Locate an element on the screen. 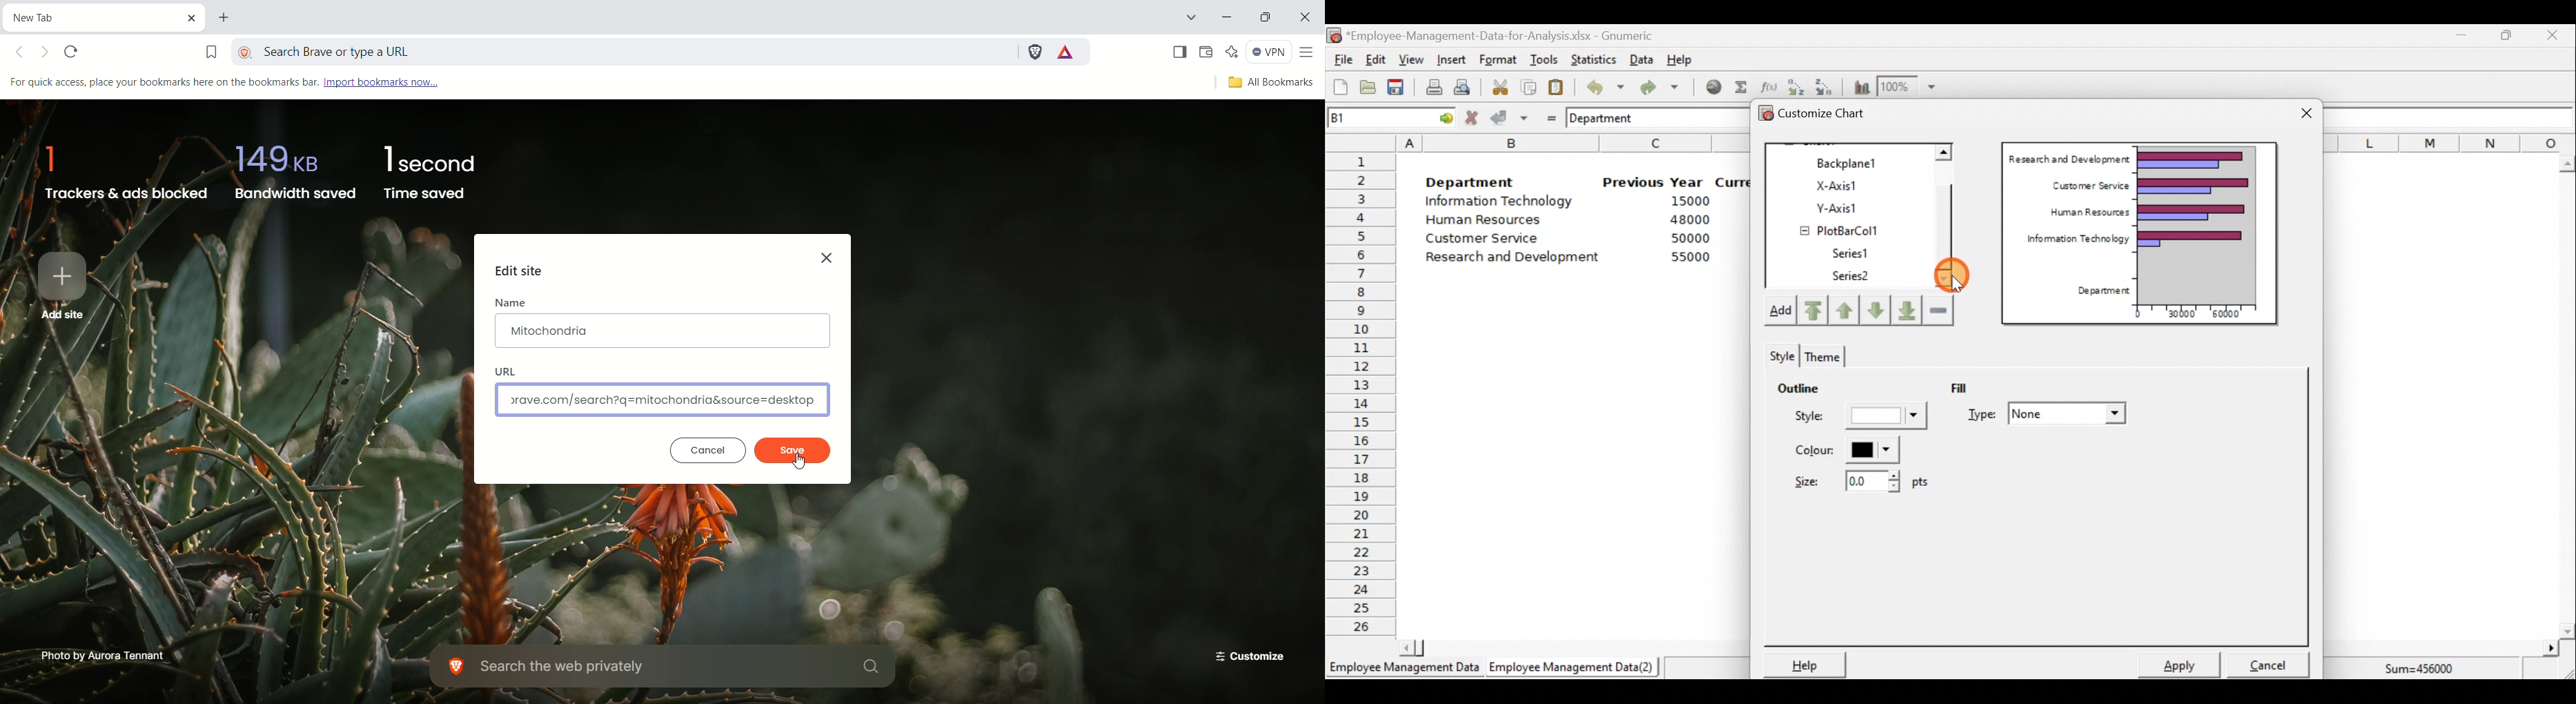 The height and width of the screenshot is (728, 2576). Department is located at coordinates (2099, 291).